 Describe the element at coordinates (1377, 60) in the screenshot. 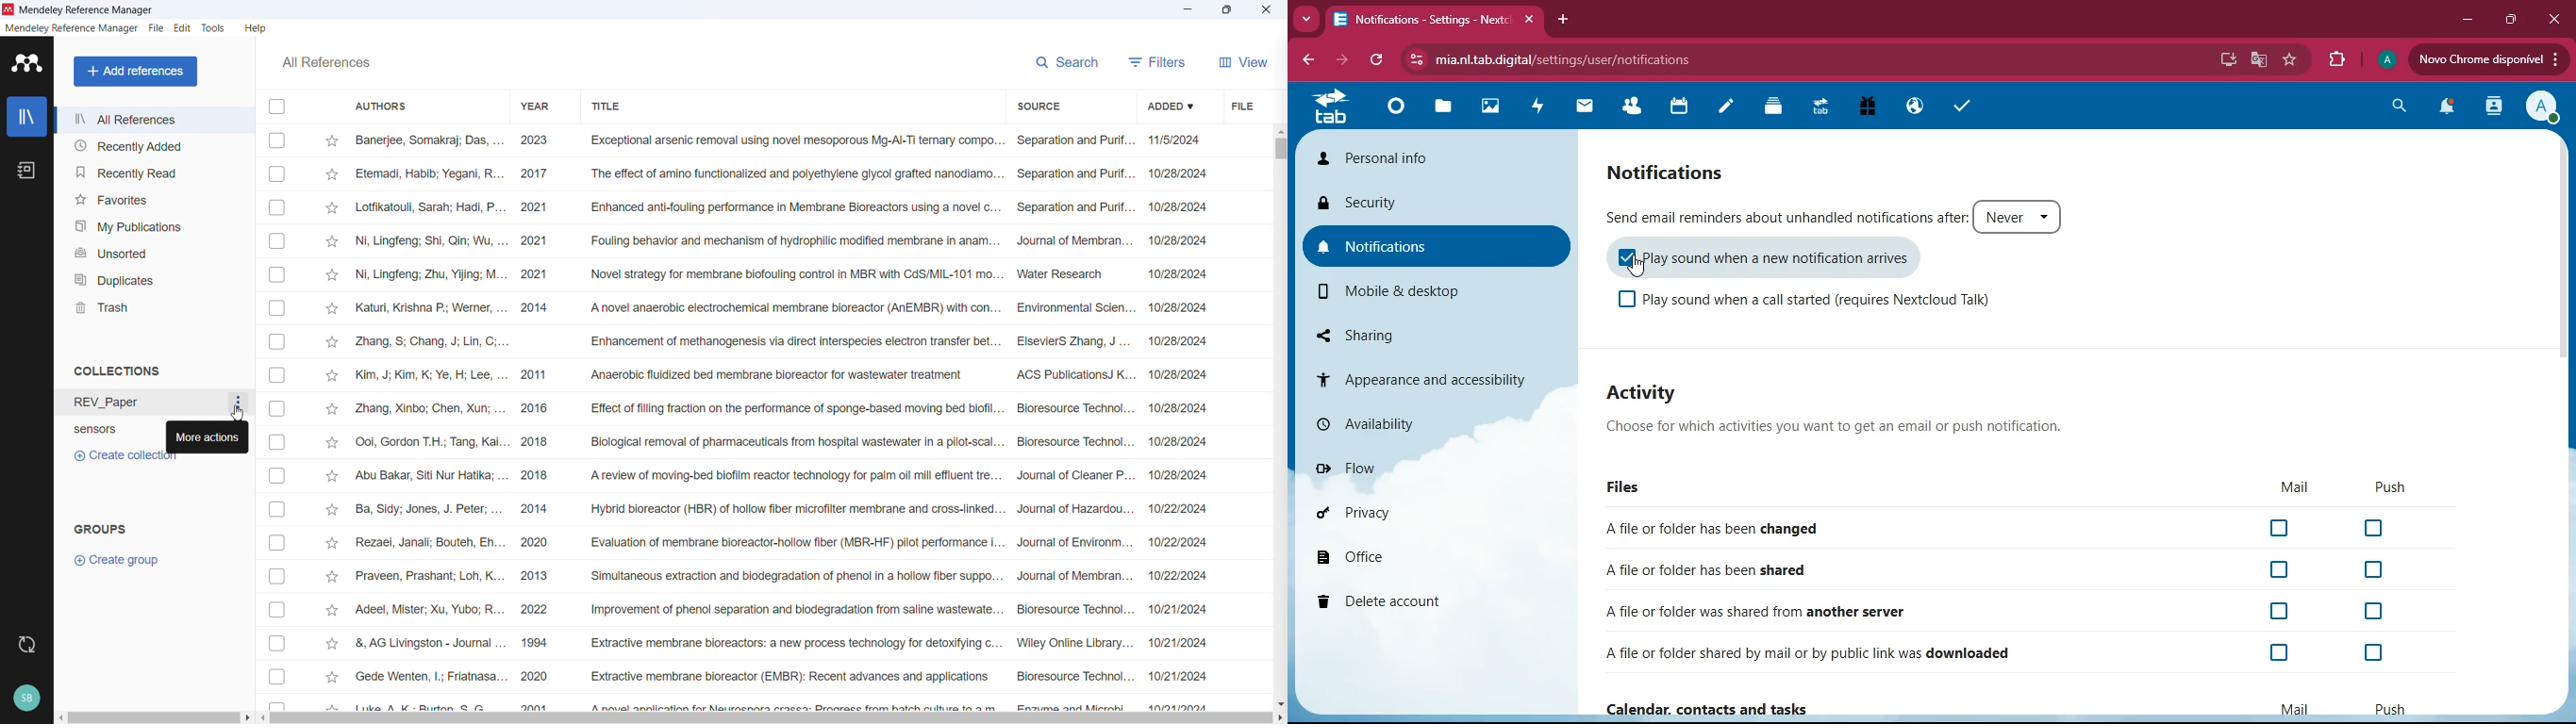

I see `refresh` at that location.